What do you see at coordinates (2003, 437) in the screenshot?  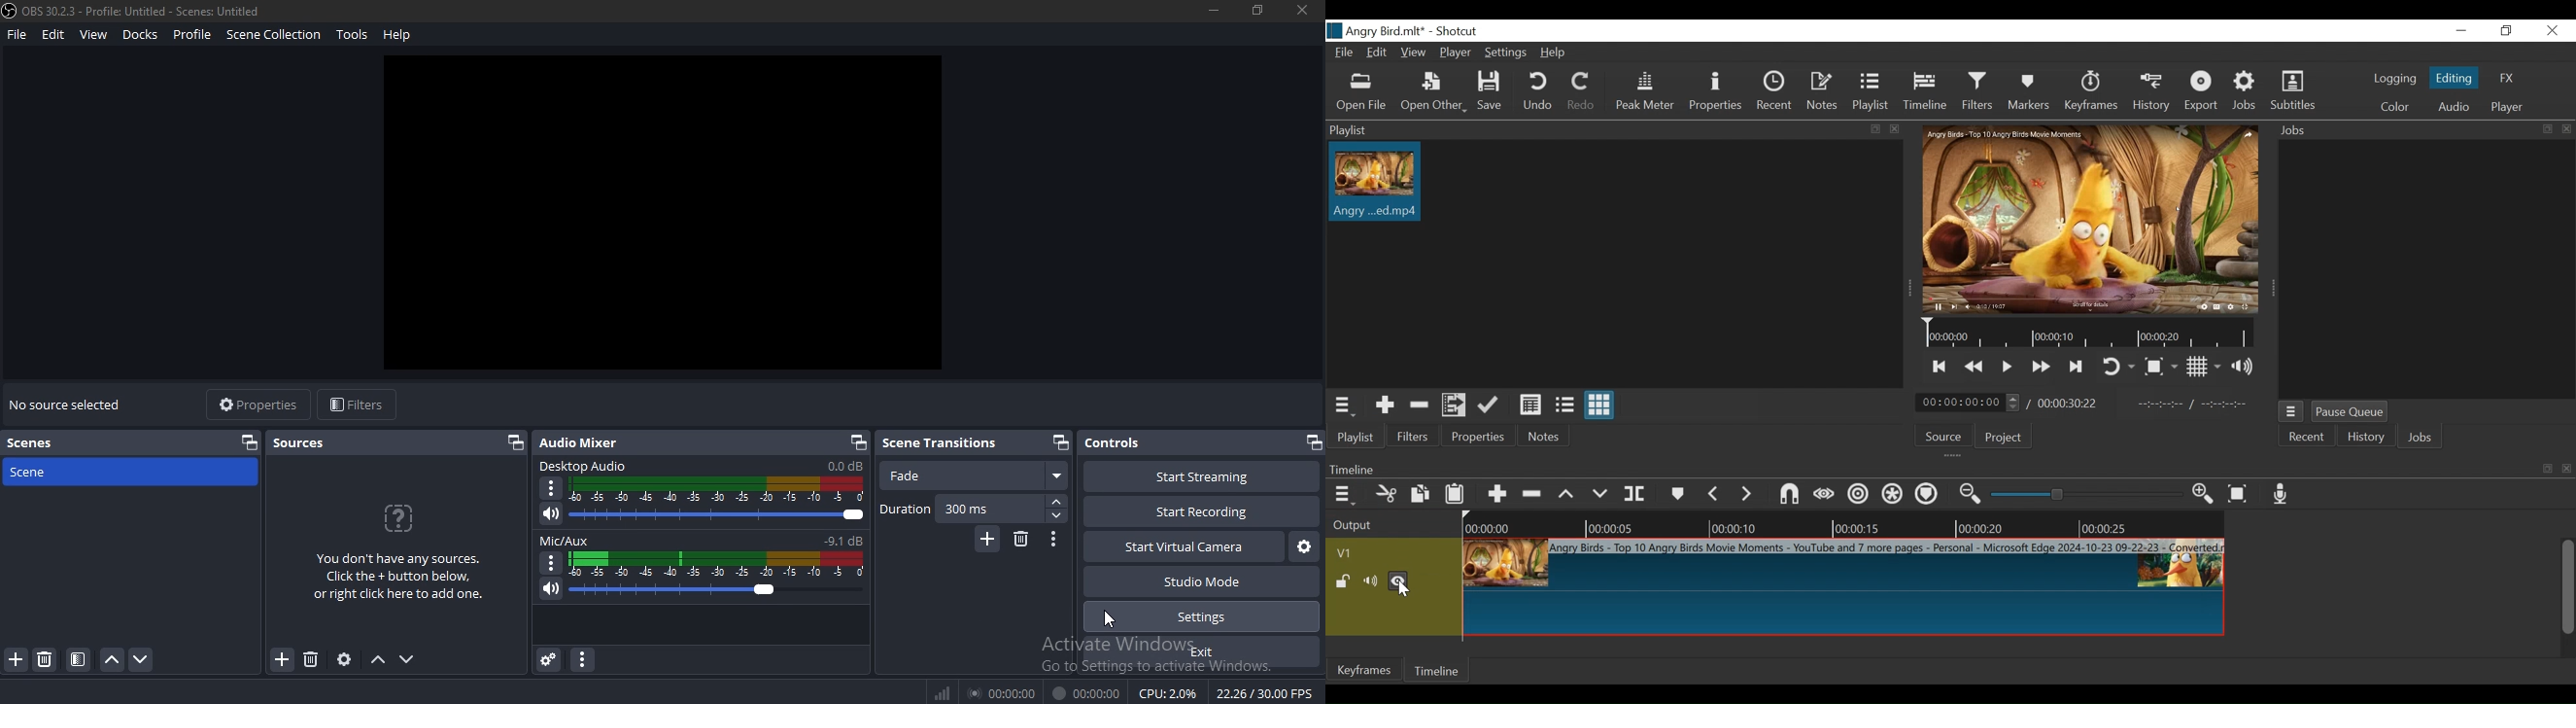 I see `Project` at bounding box center [2003, 437].